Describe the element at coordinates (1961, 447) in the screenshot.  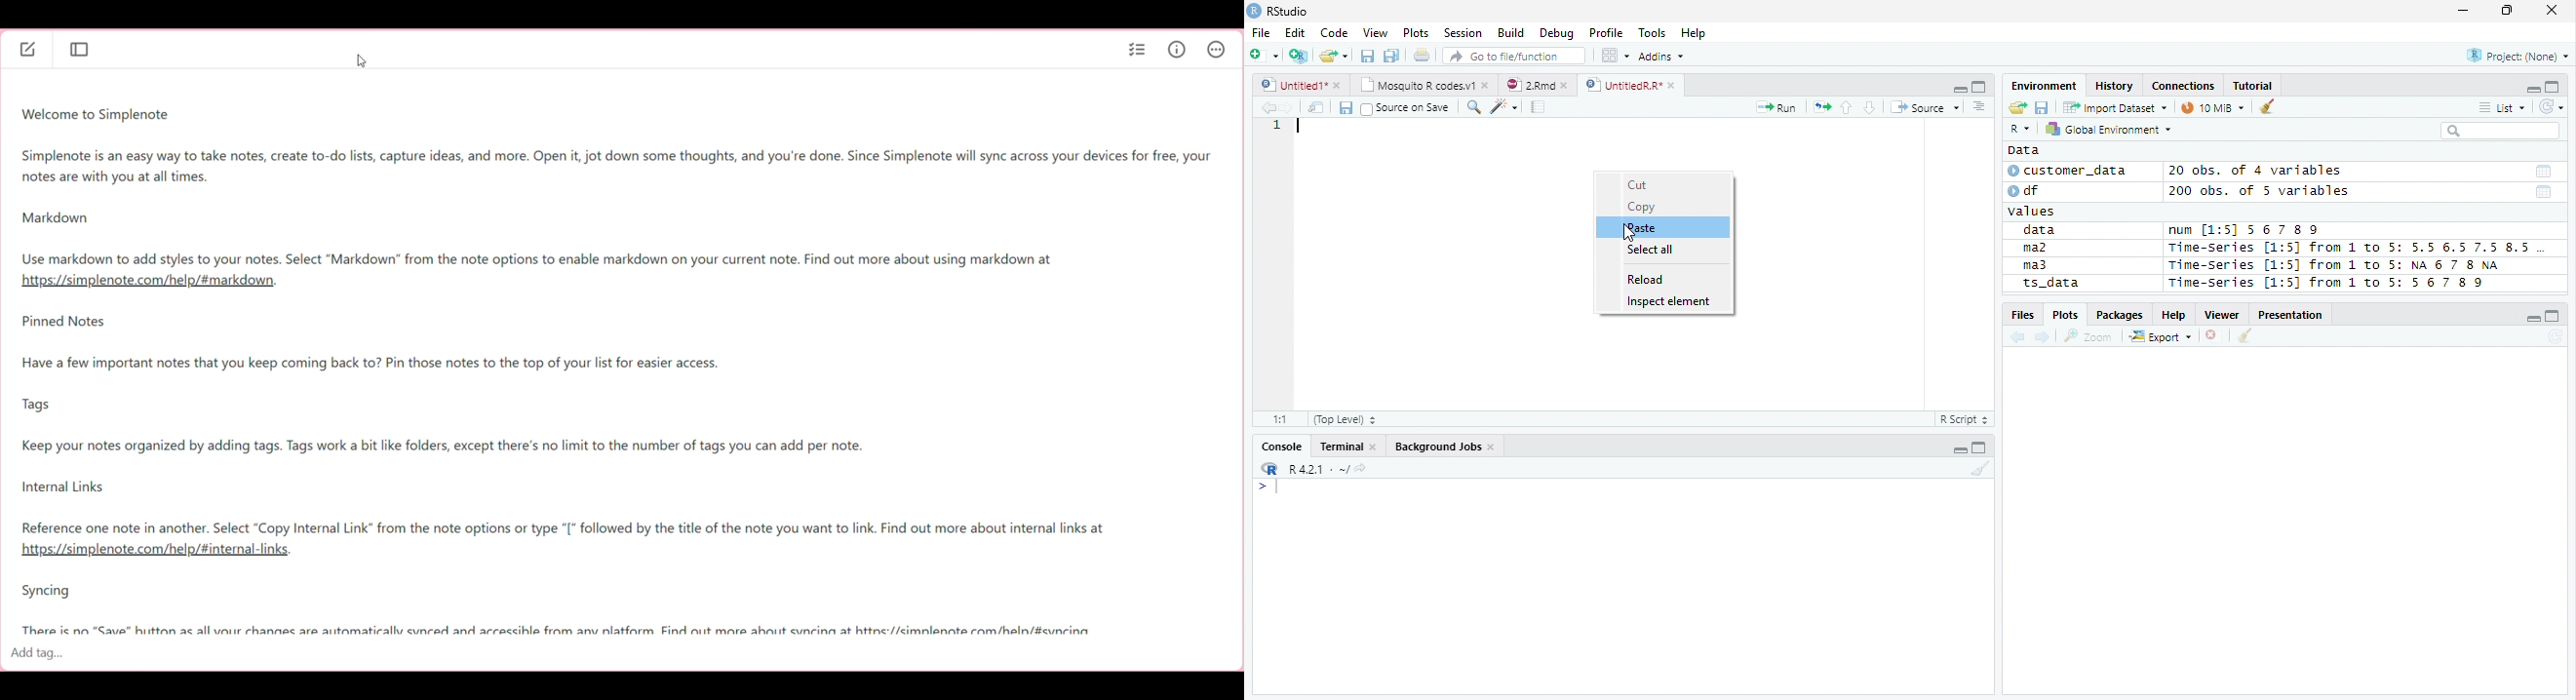
I see `Minimize` at that location.